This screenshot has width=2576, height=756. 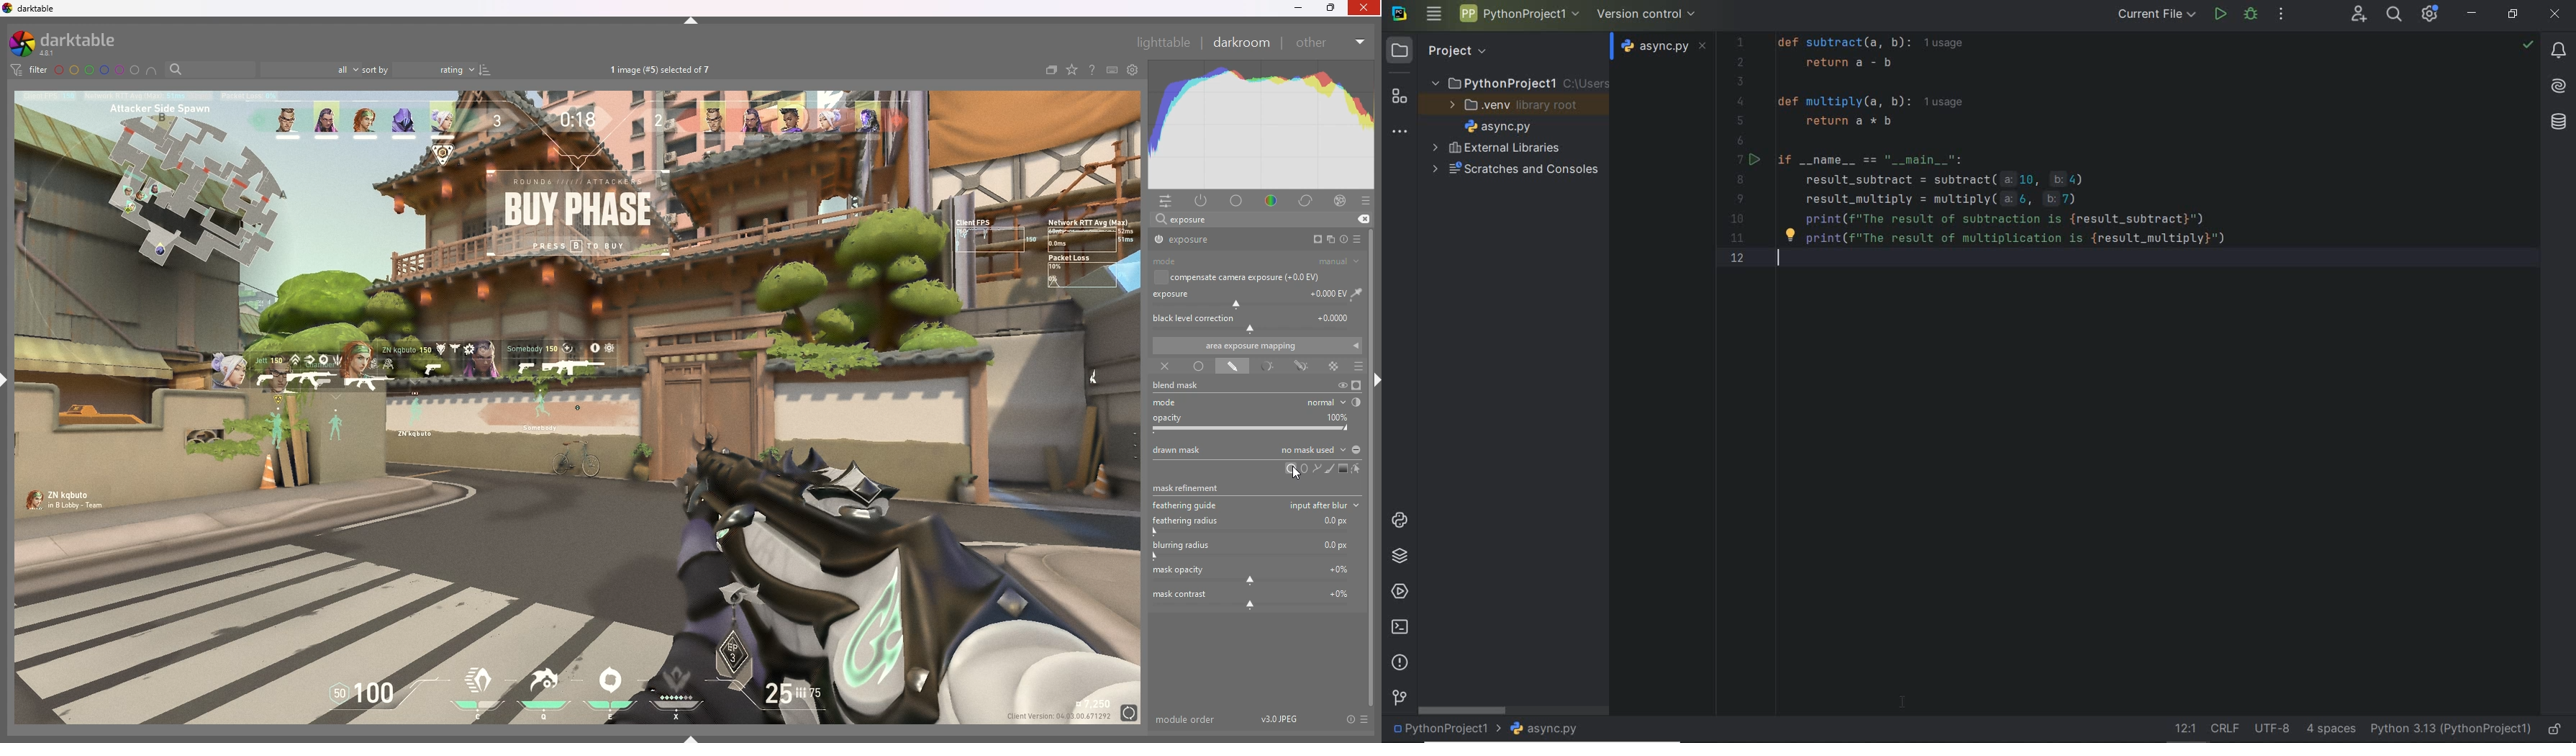 I want to click on other, so click(x=1331, y=42).